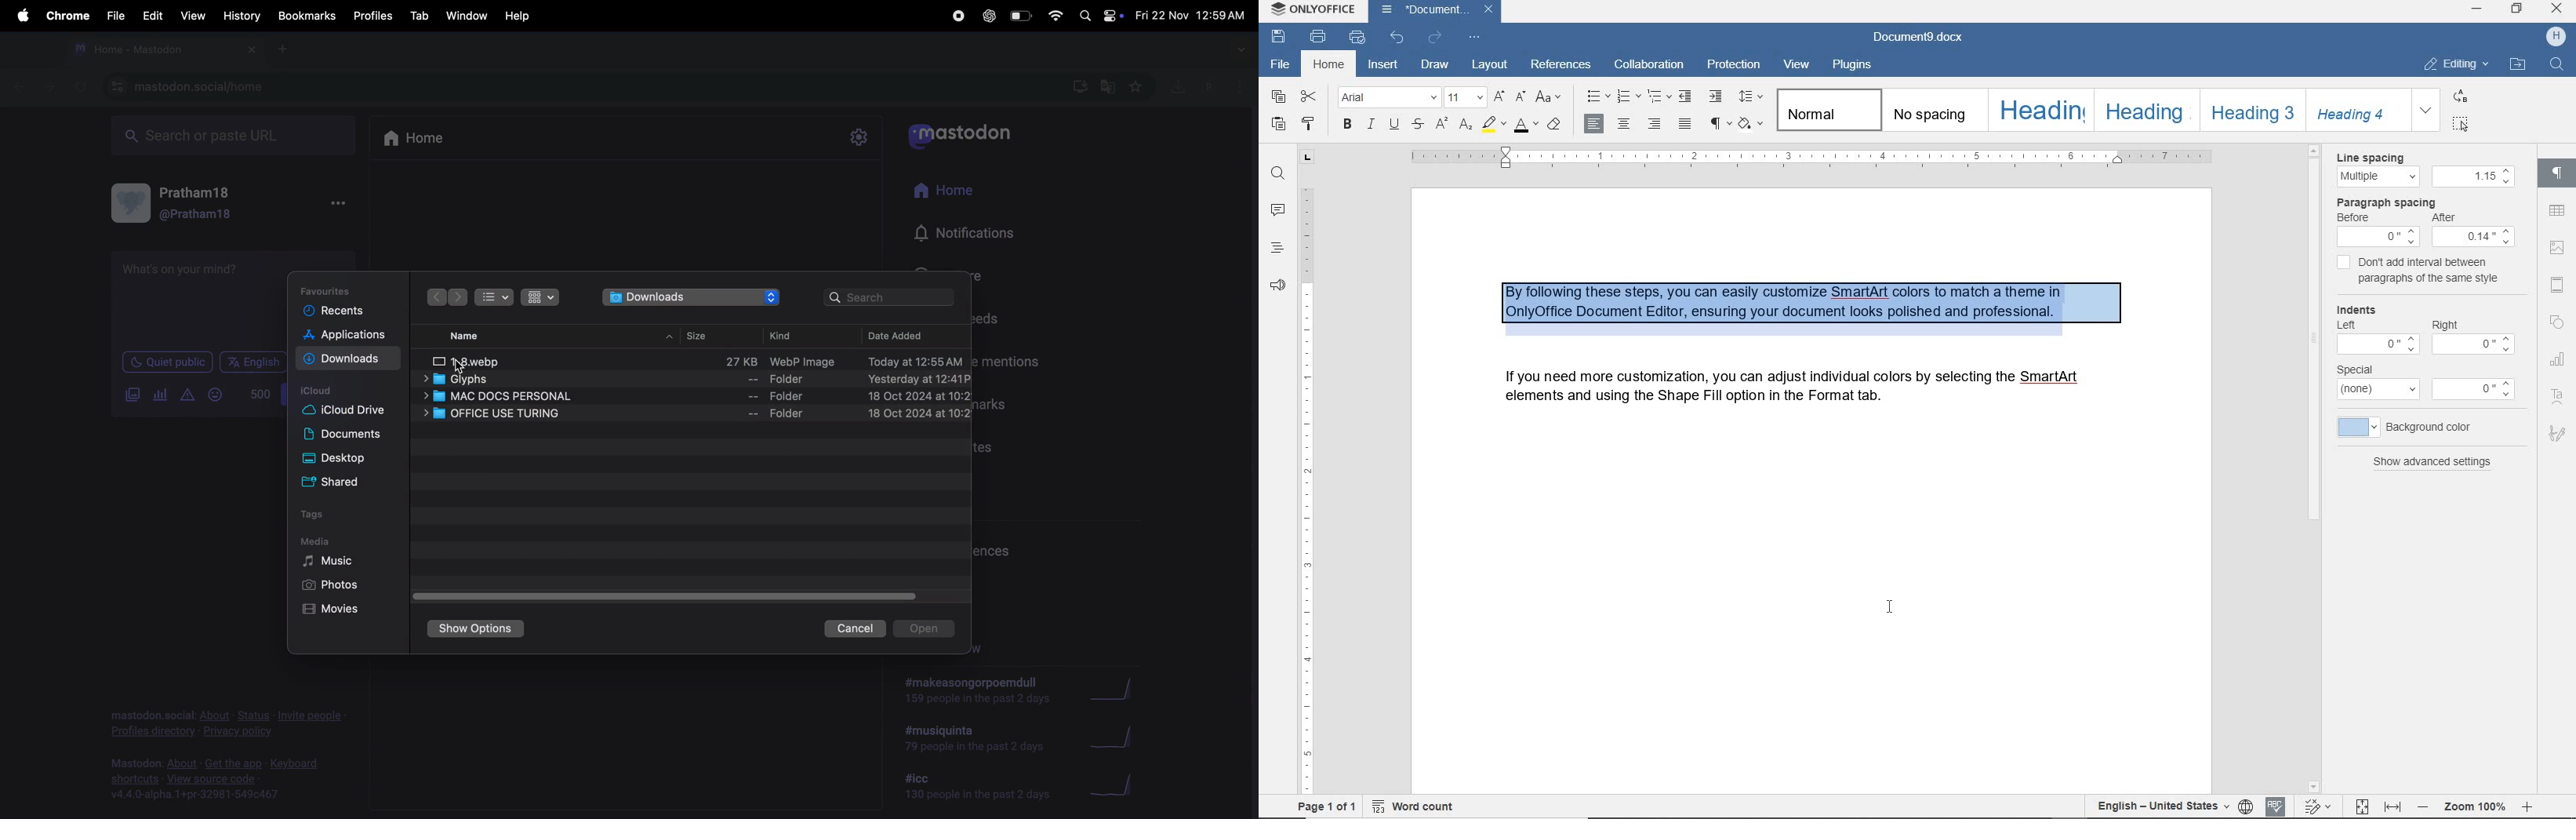 This screenshot has height=840, width=2576. Describe the element at coordinates (1554, 126) in the screenshot. I see `clear style` at that location.